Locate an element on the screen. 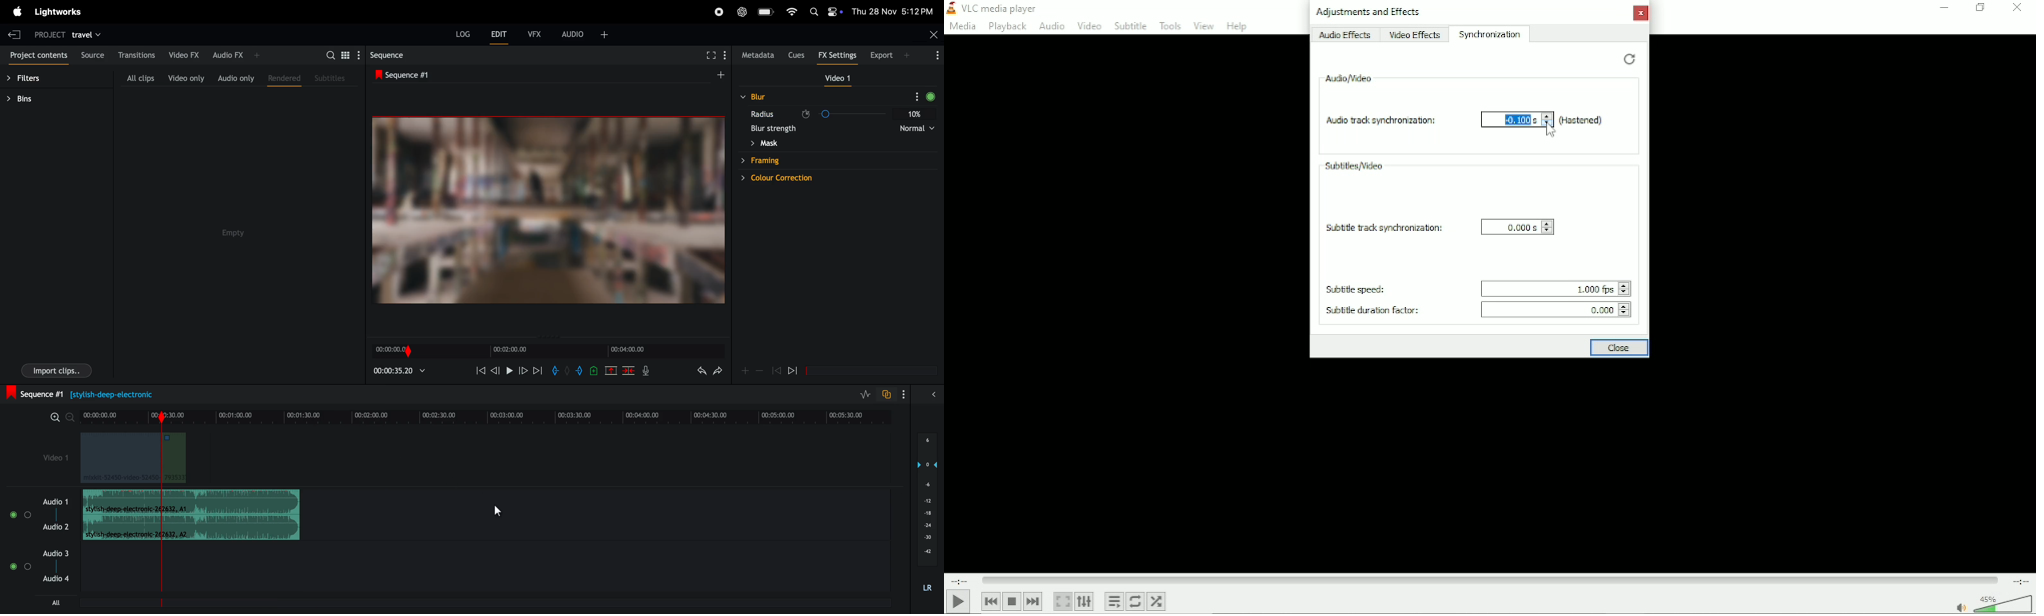 This screenshot has height=616, width=2044. Restore down is located at coordinates (1980, 10).